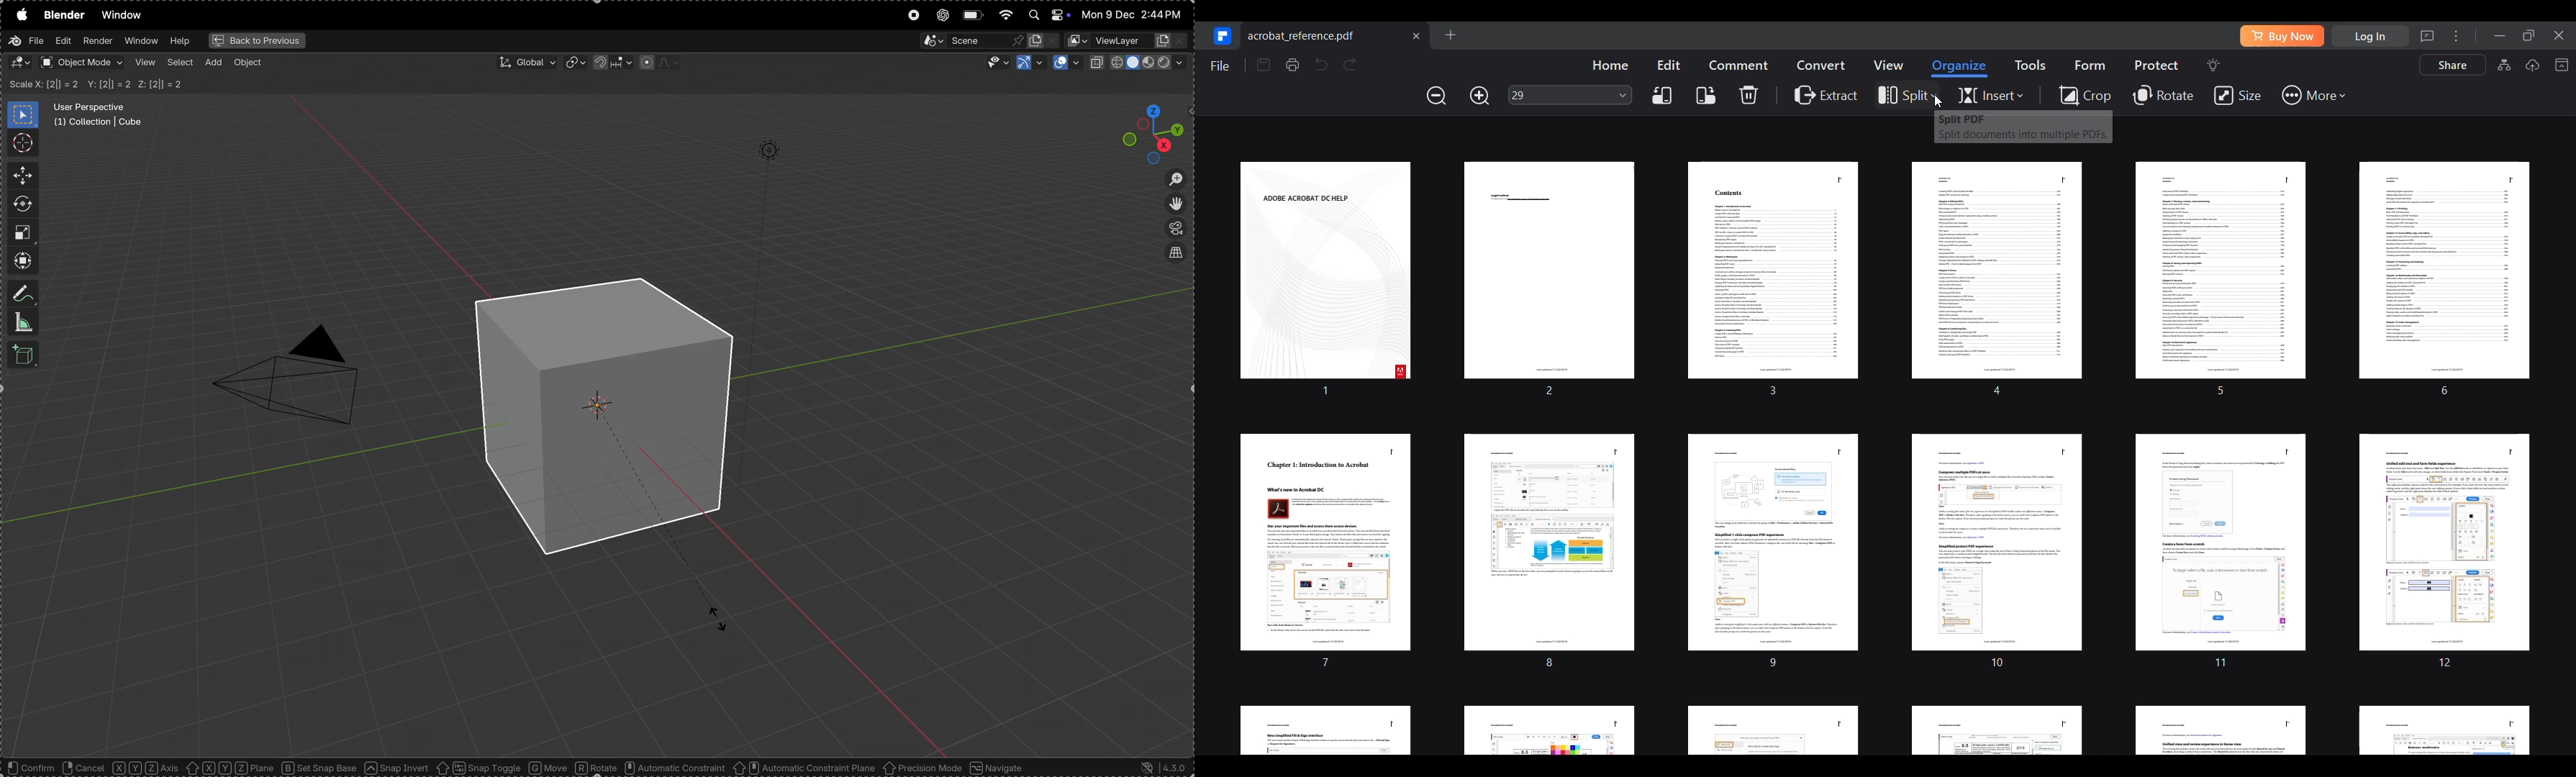 The image size is (2576, 784). I want to click on Home, so click(1610, 65).